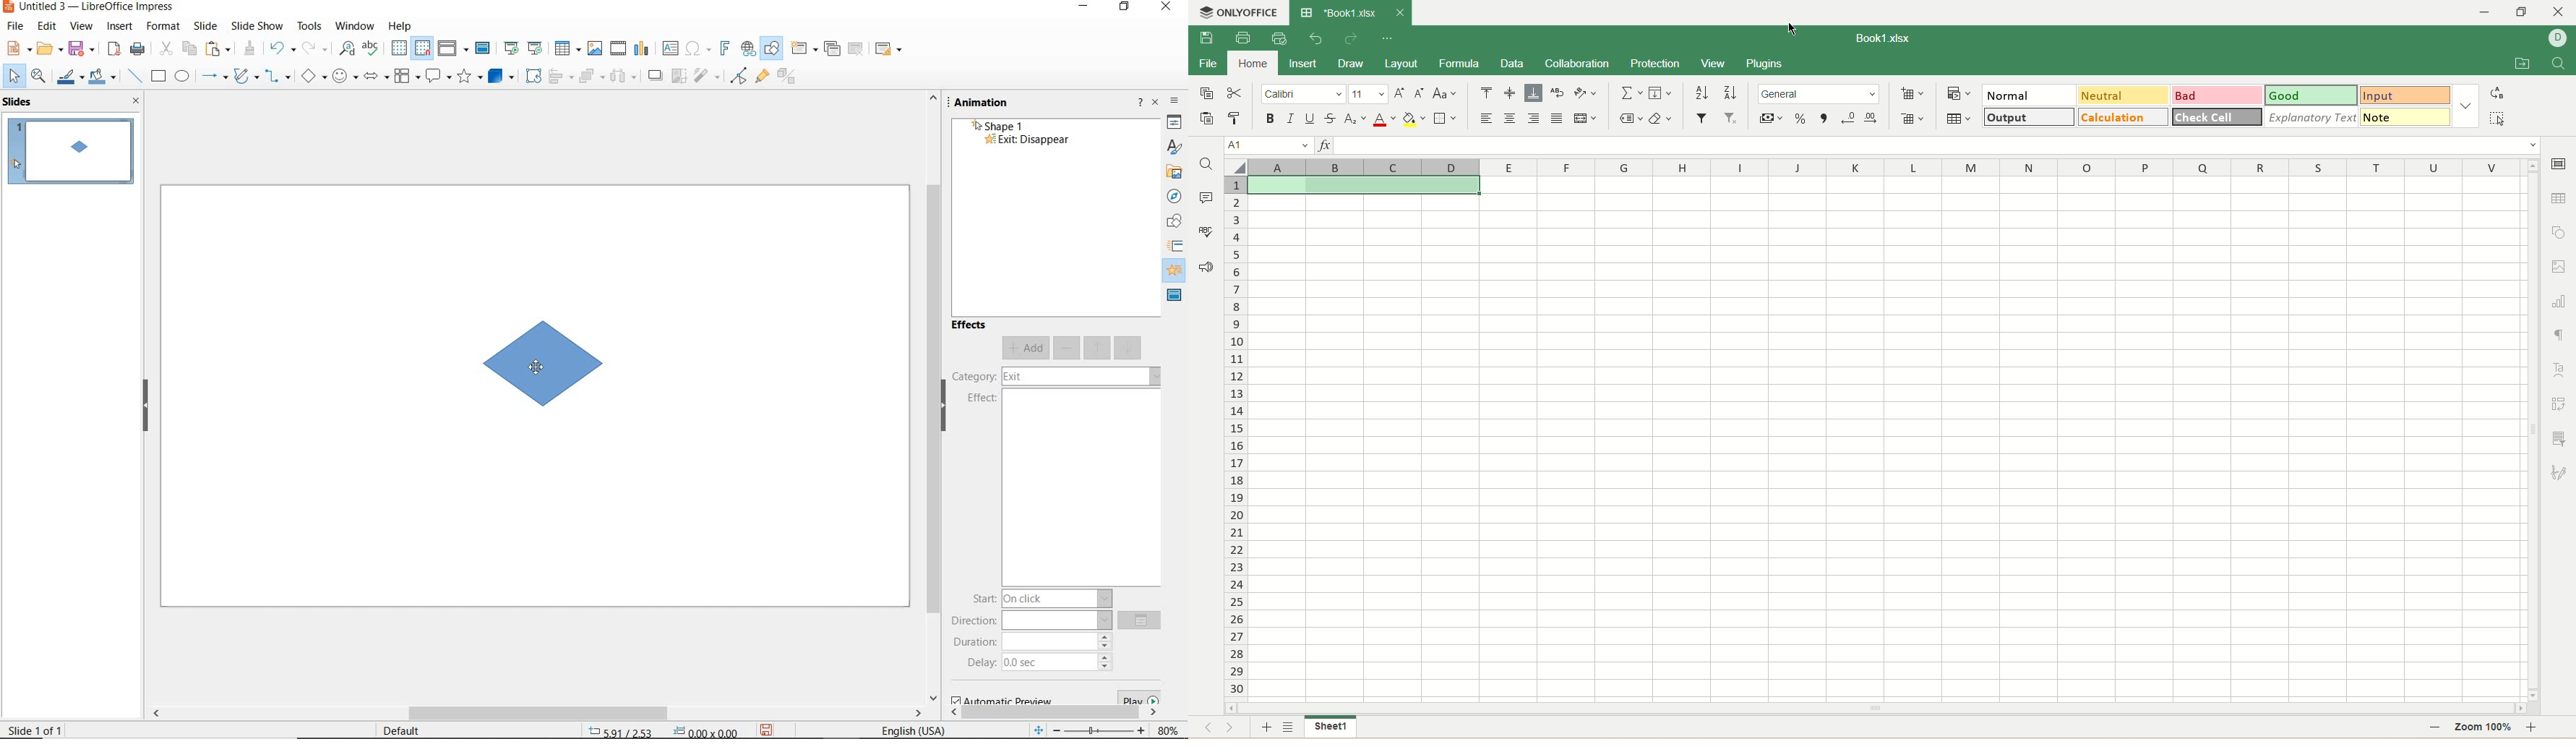 The image size is (2576, 756). What do you see at coordinates (944, 406) in the screenshot?
I see `hide` at bounding box center [944, 406].